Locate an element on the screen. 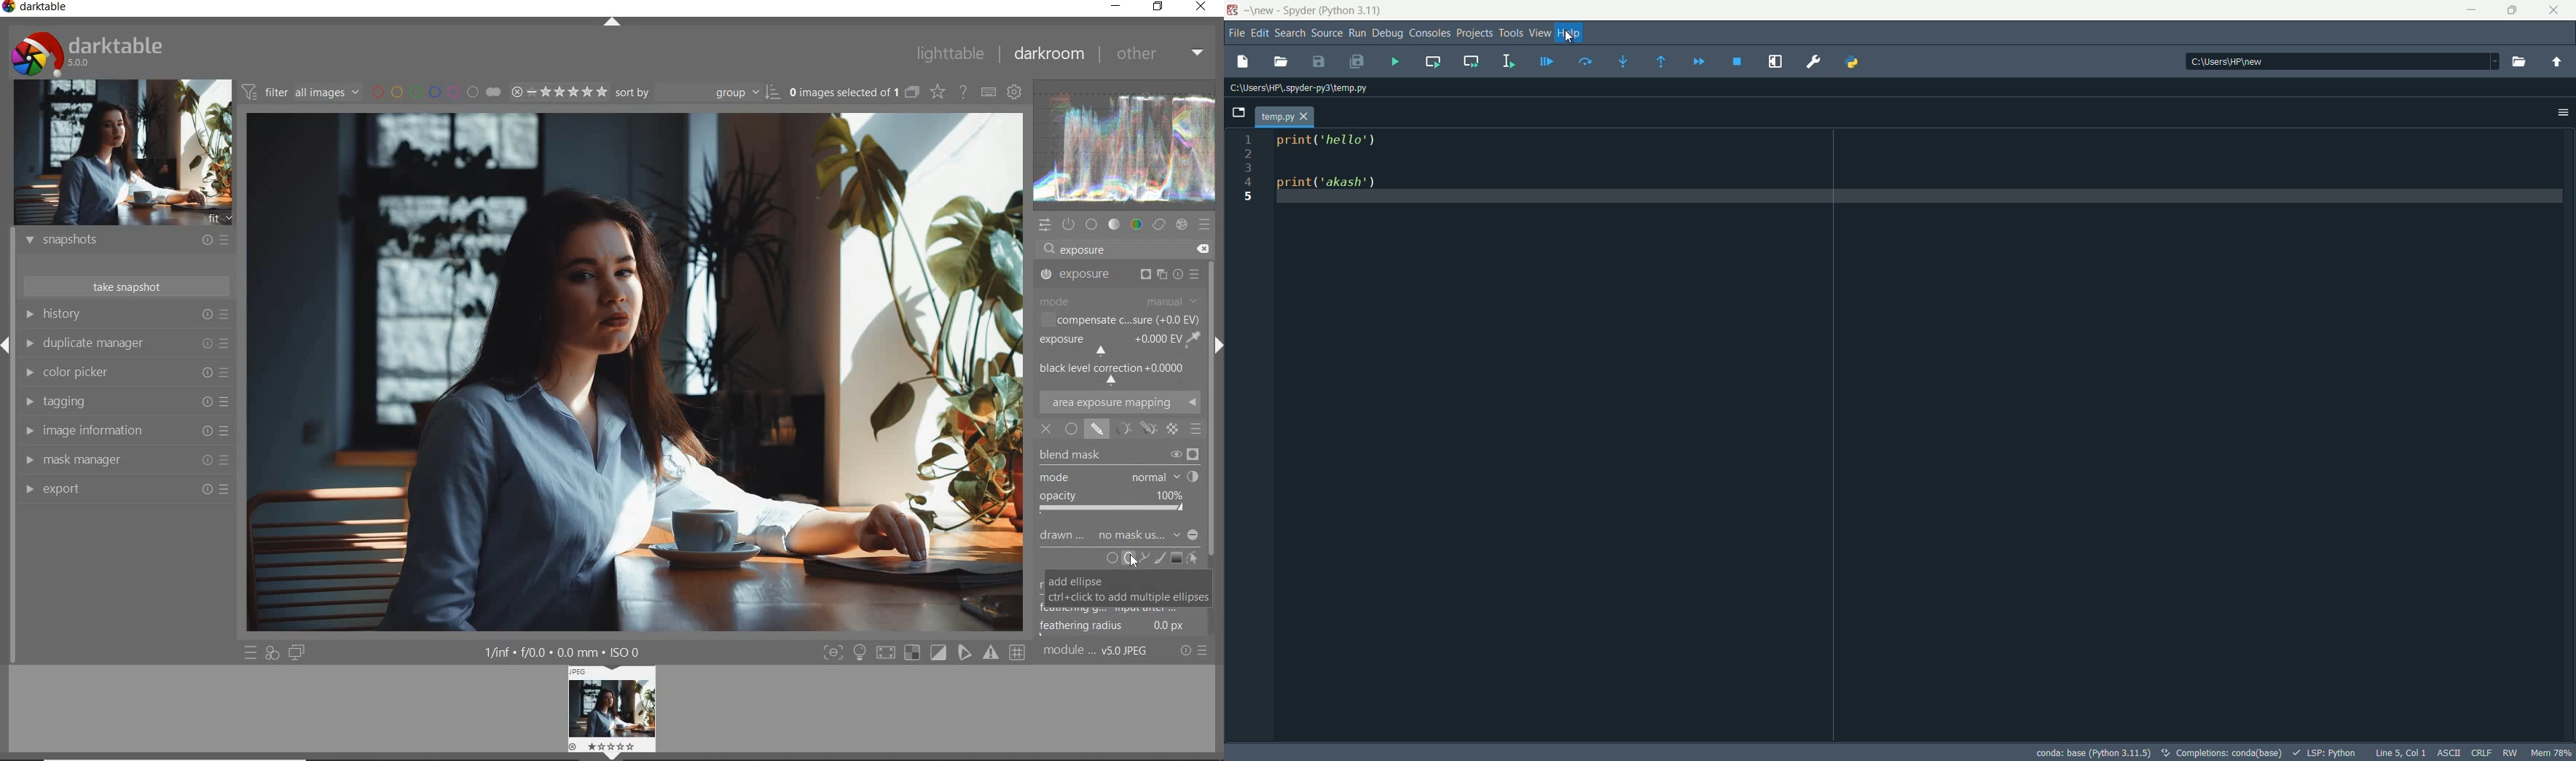  scrollbar is located at coordinates (1215, 449).